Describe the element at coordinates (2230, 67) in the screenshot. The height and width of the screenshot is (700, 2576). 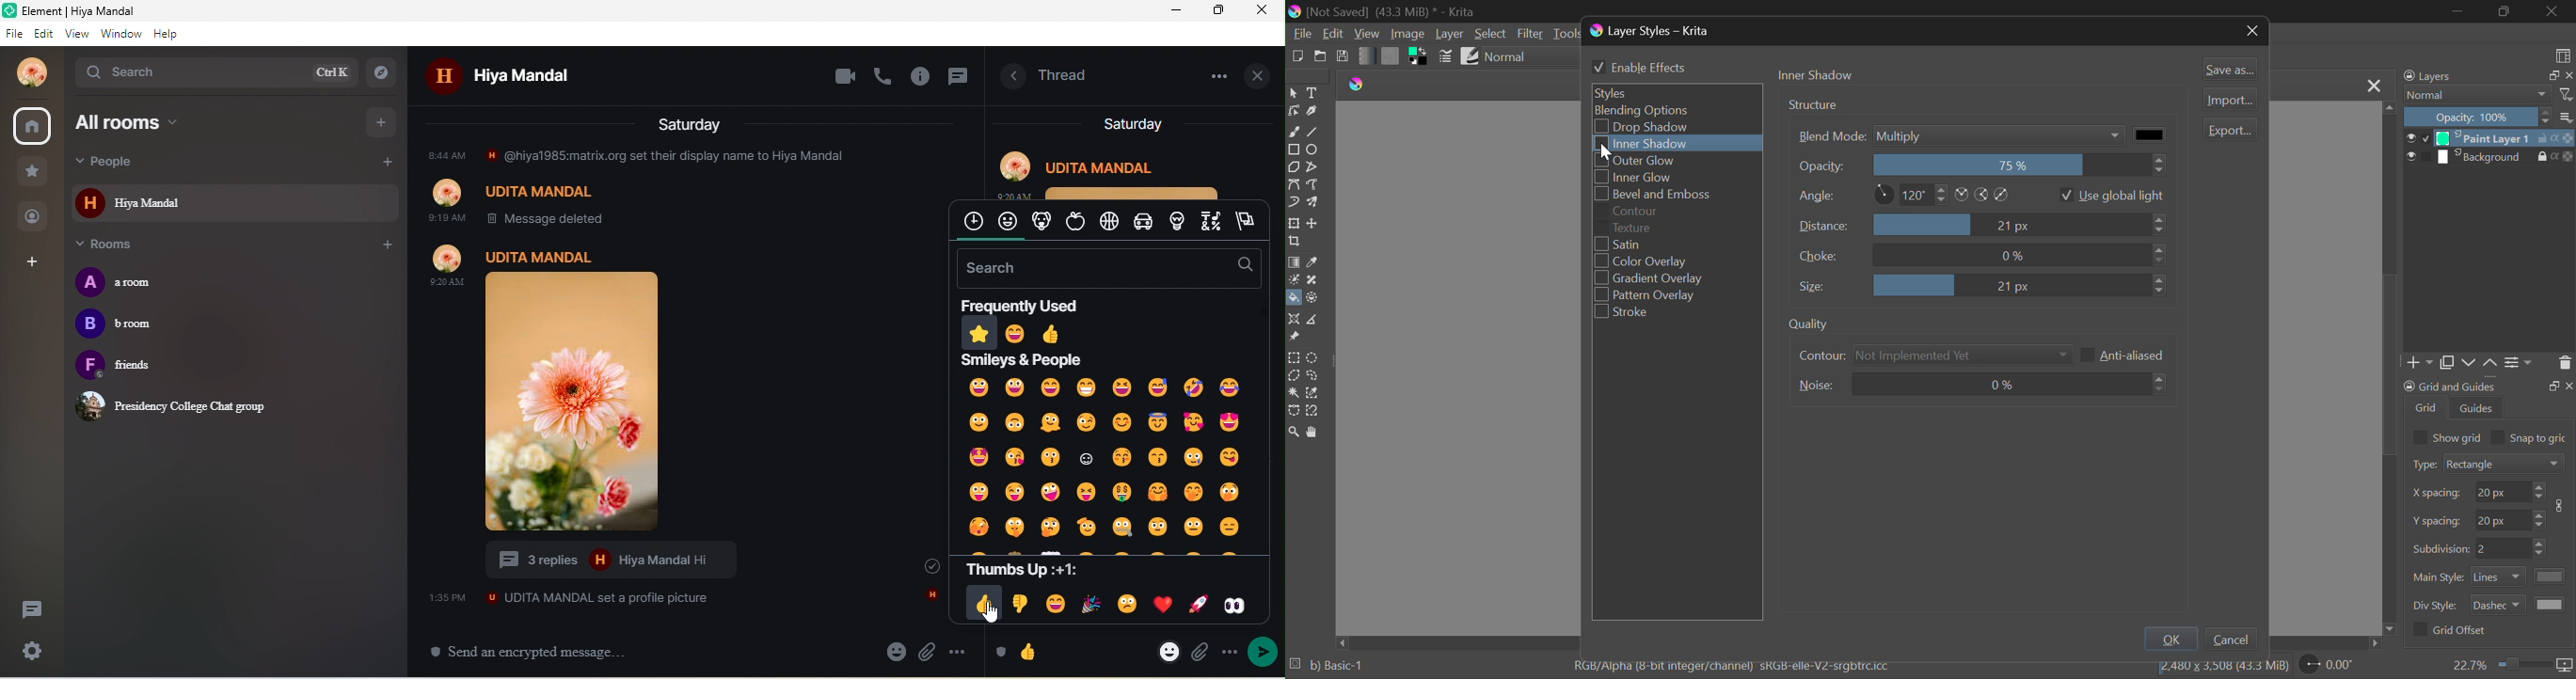
I see `Save as` at that location.